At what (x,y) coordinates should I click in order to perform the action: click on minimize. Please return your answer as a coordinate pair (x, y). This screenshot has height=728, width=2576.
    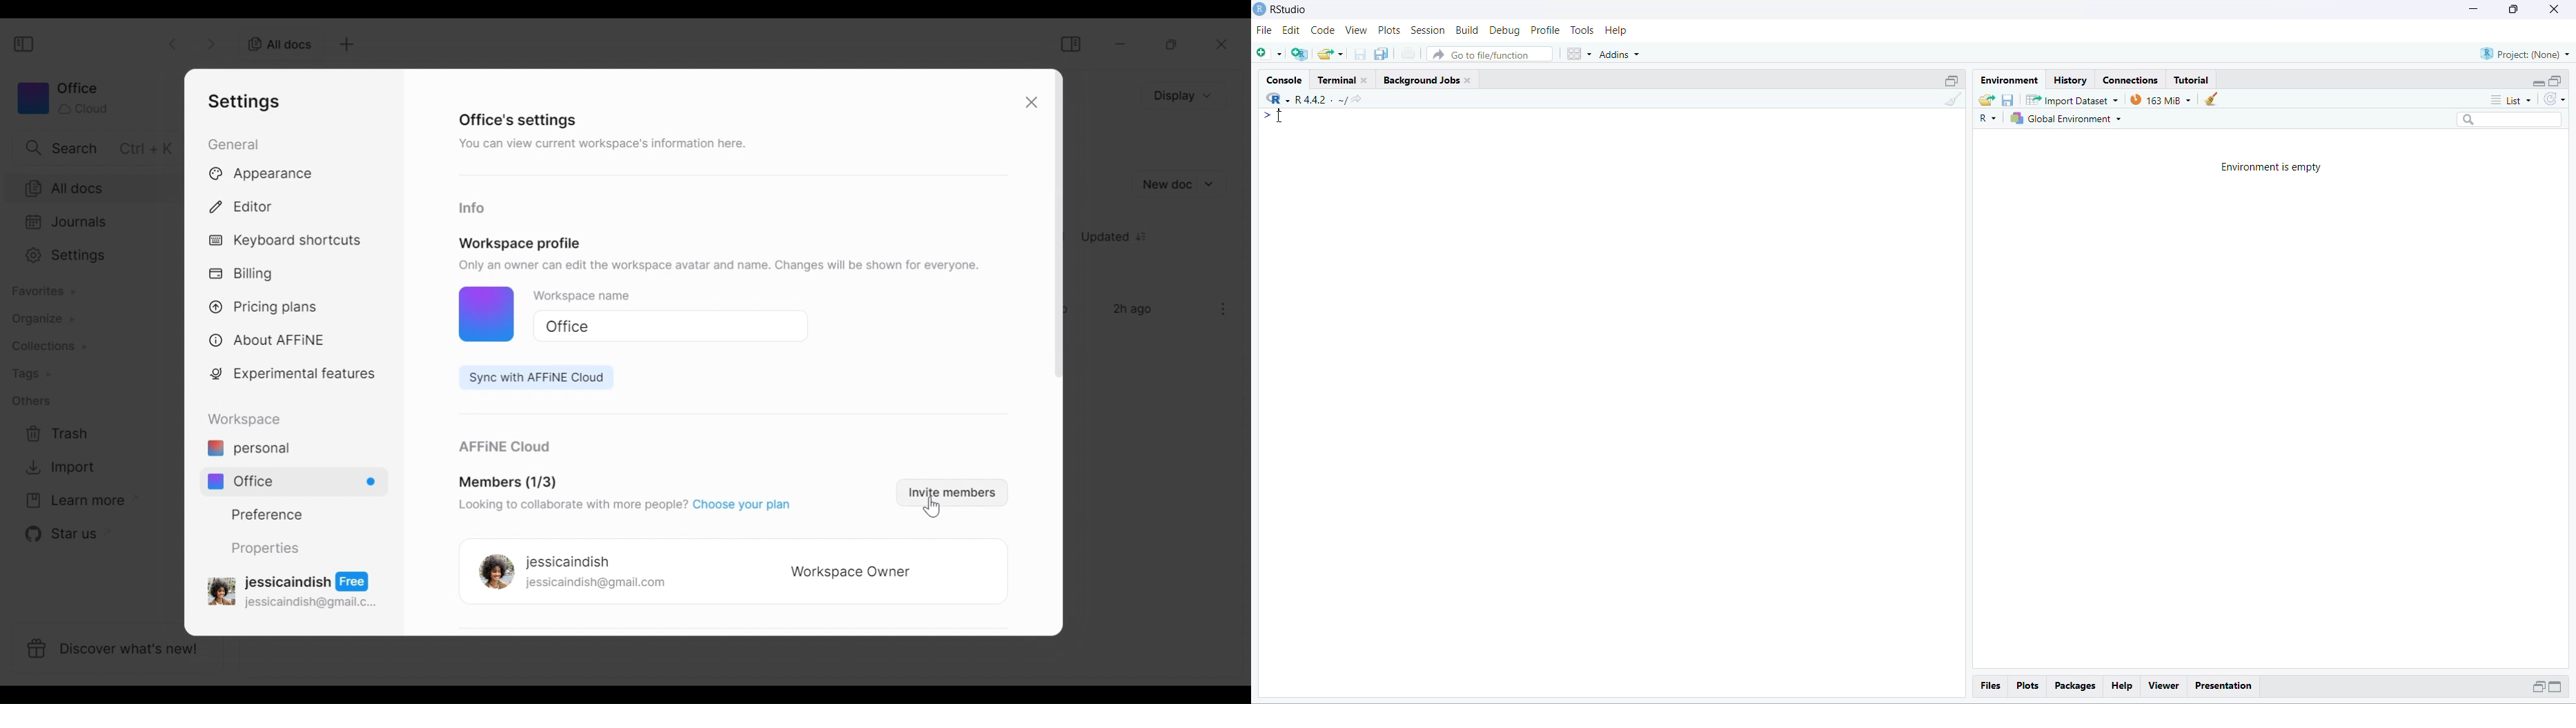
    Looking at the image, I should click on (2470, 9).